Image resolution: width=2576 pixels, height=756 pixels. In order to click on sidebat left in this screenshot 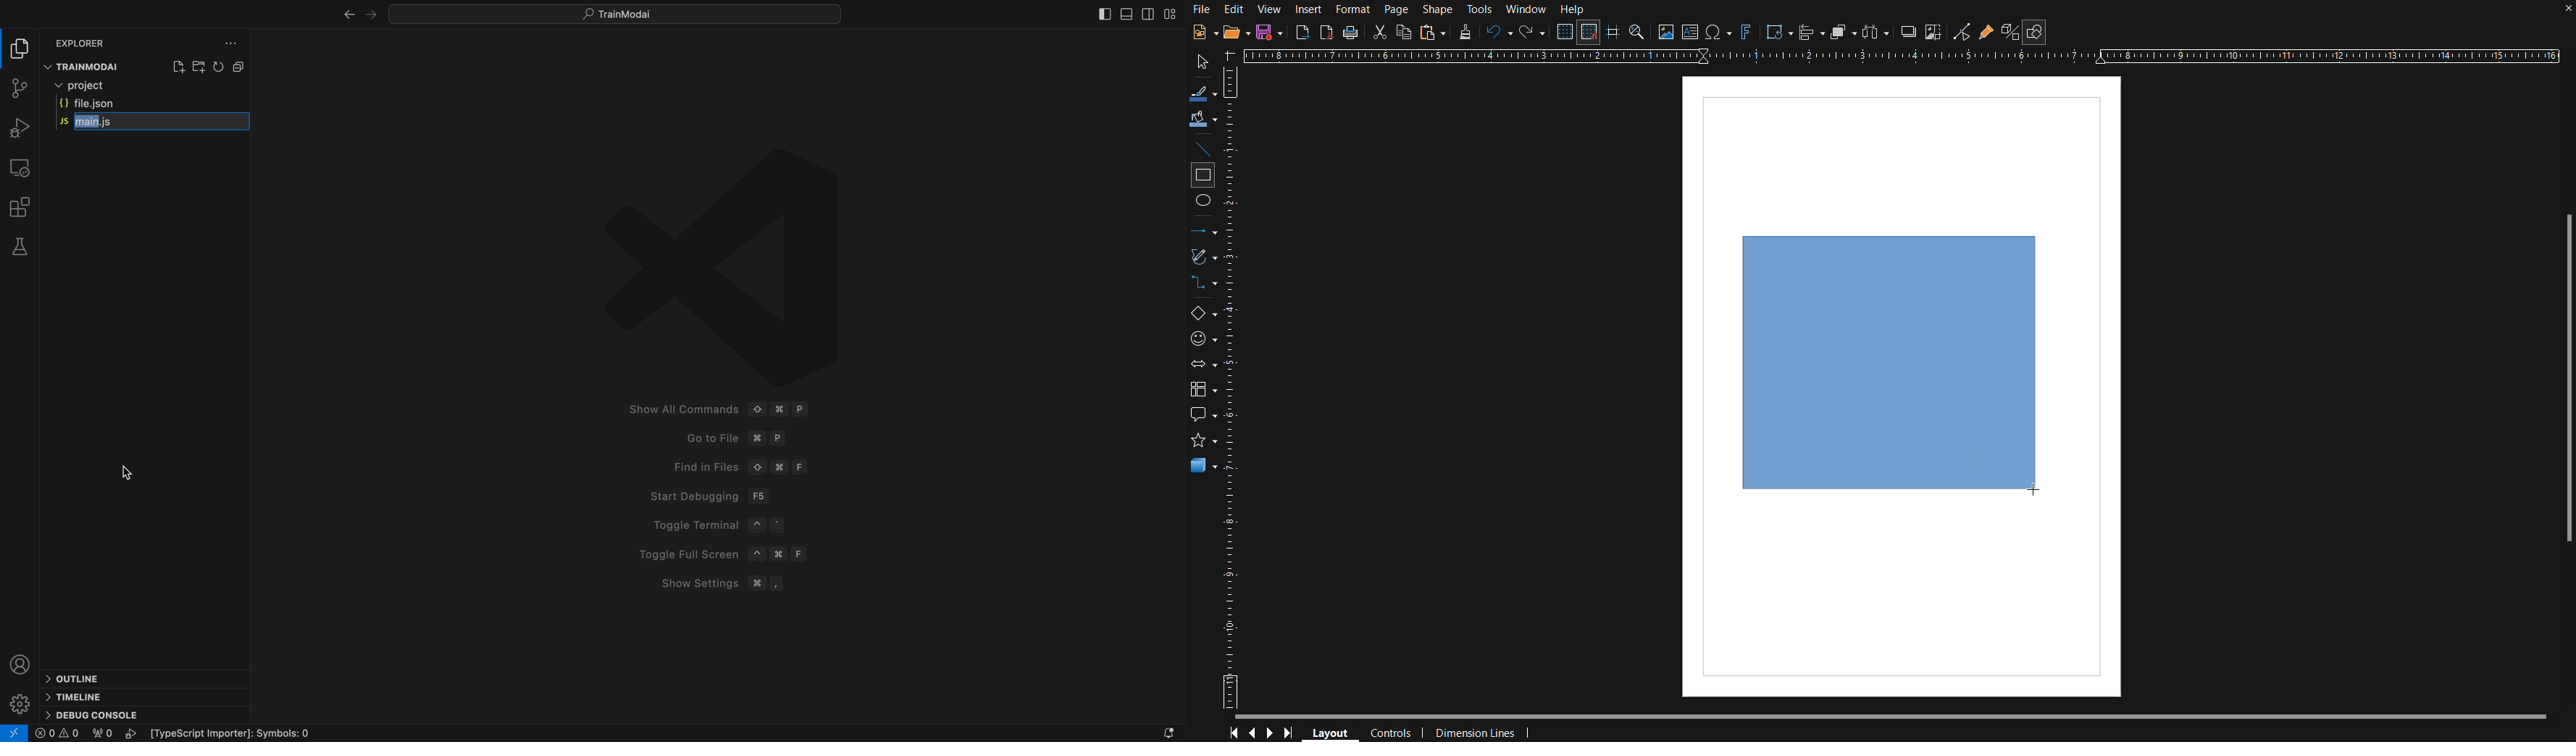, I will do `click(1103, 14)`.